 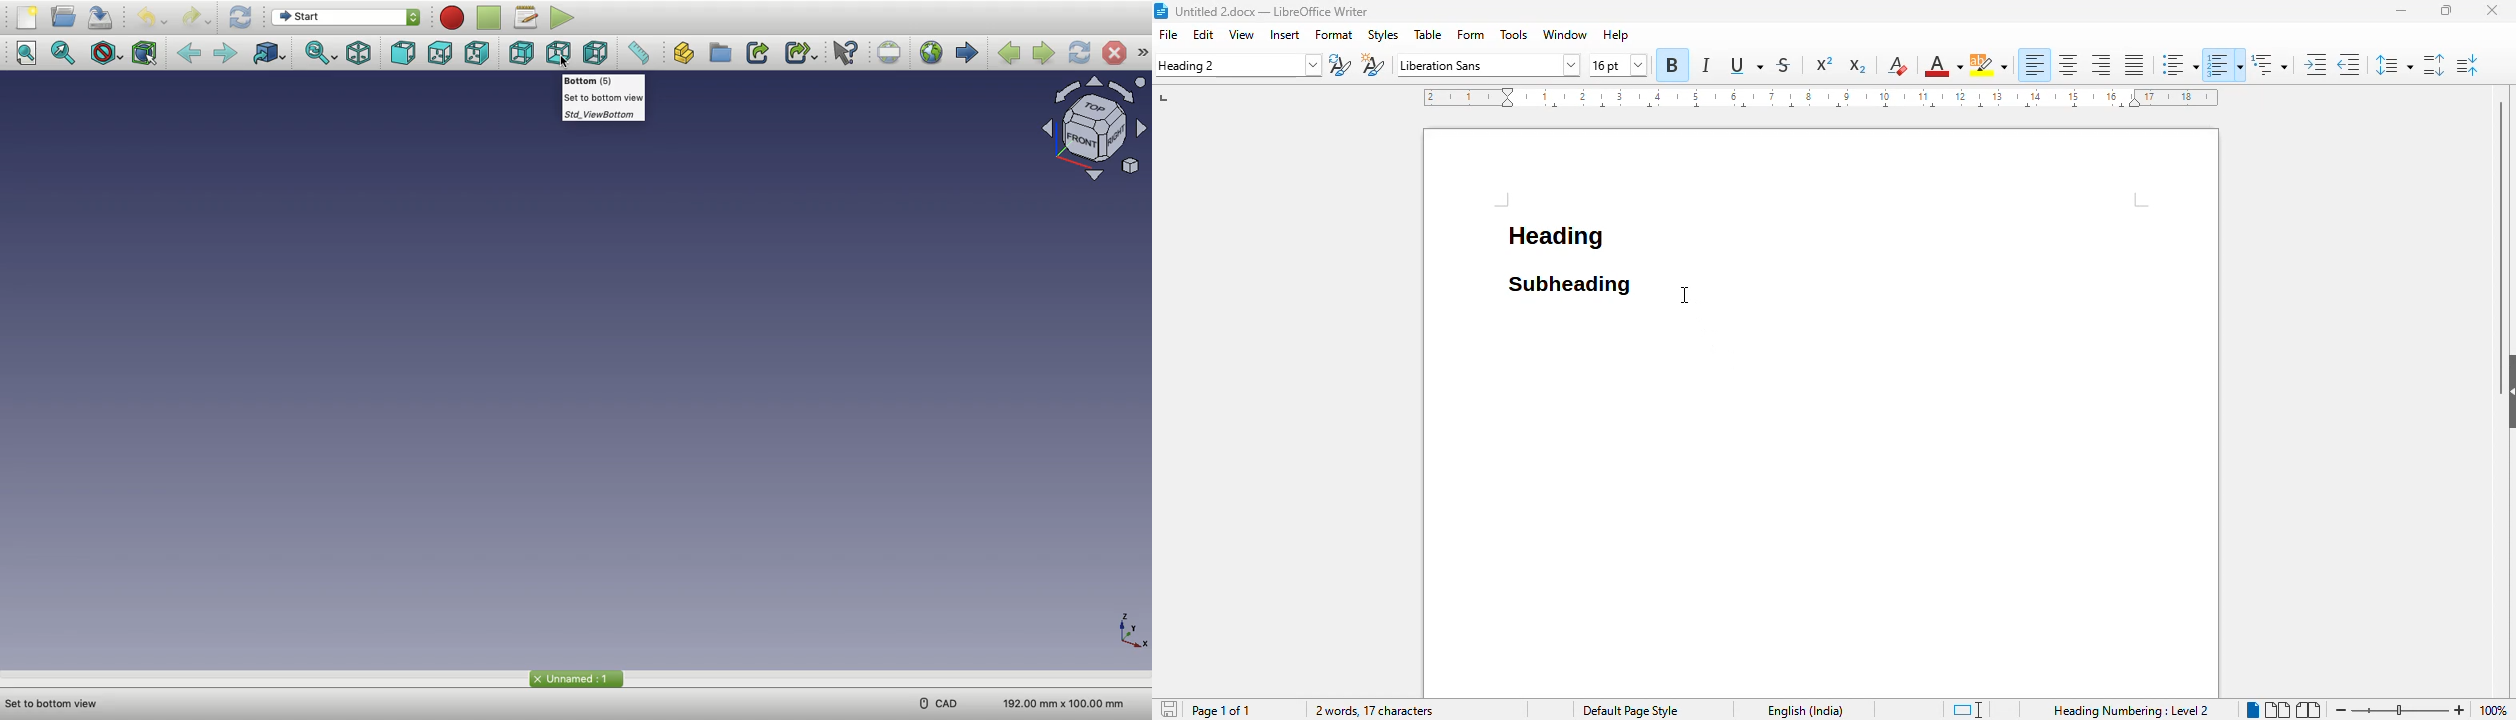 What do you see at coordinates (1272, 11) in the screenshot?
I see `title` at bounding box center [1272, 11].